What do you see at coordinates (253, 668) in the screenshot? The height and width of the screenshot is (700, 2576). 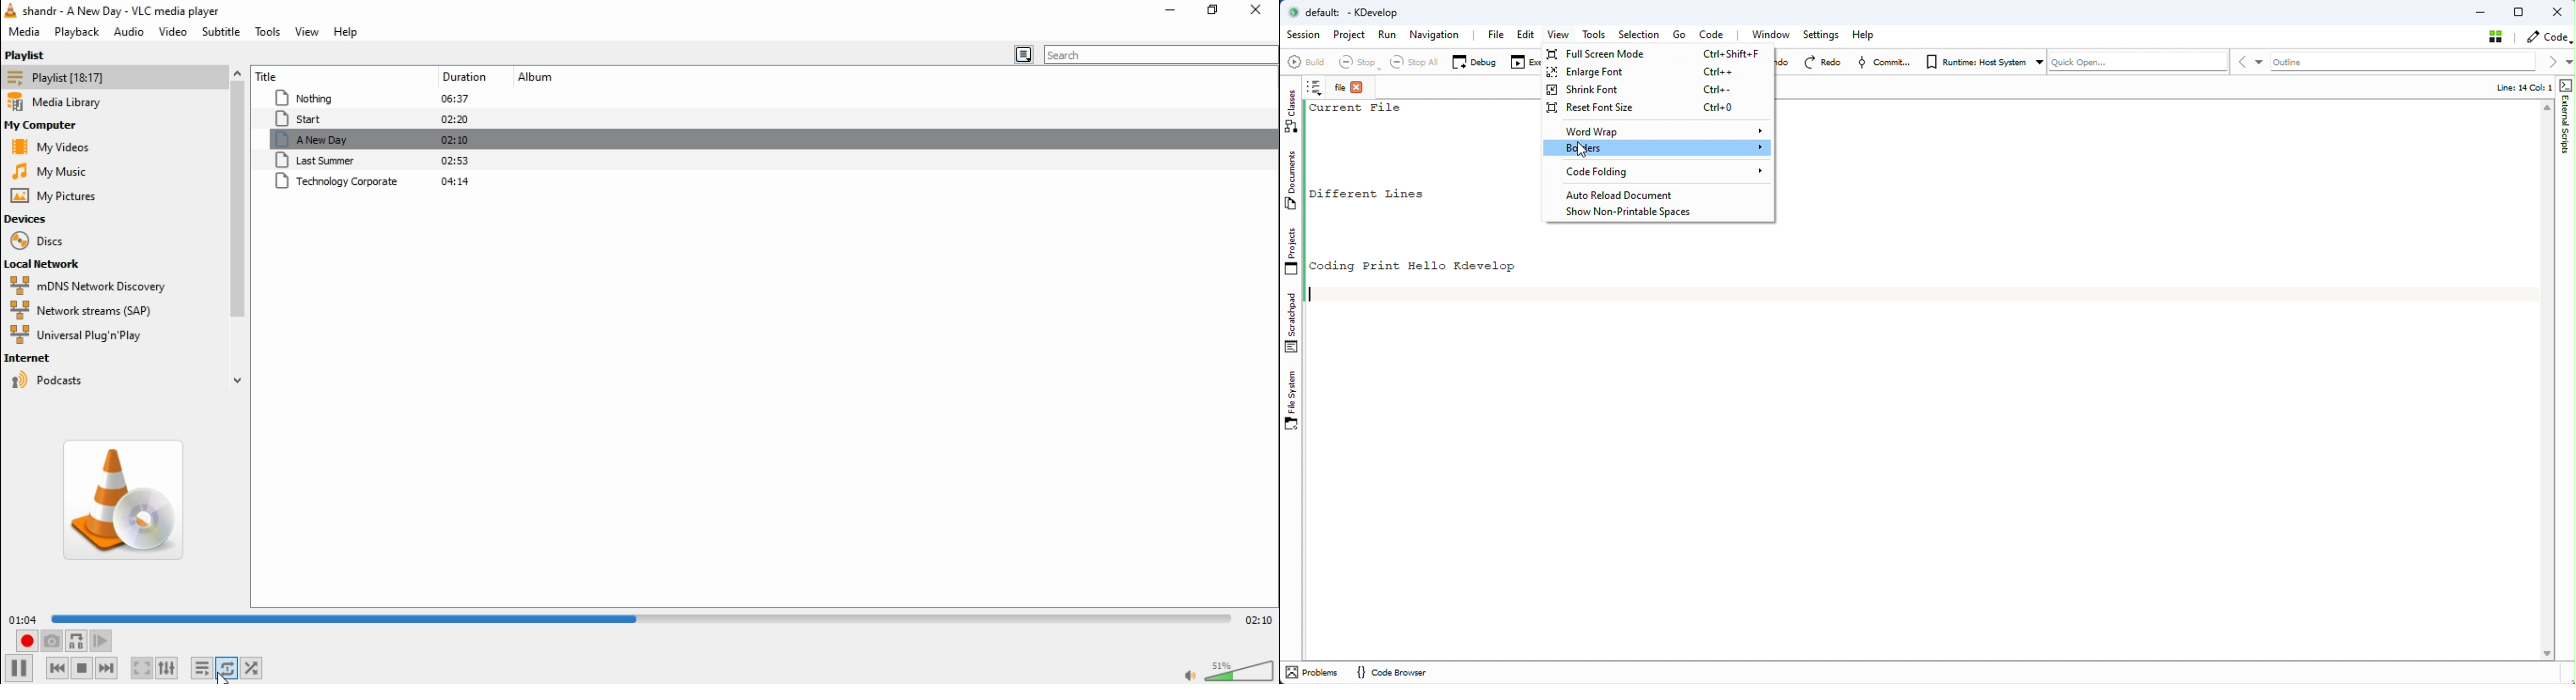 I see `random` at bounding box center [253, 668].